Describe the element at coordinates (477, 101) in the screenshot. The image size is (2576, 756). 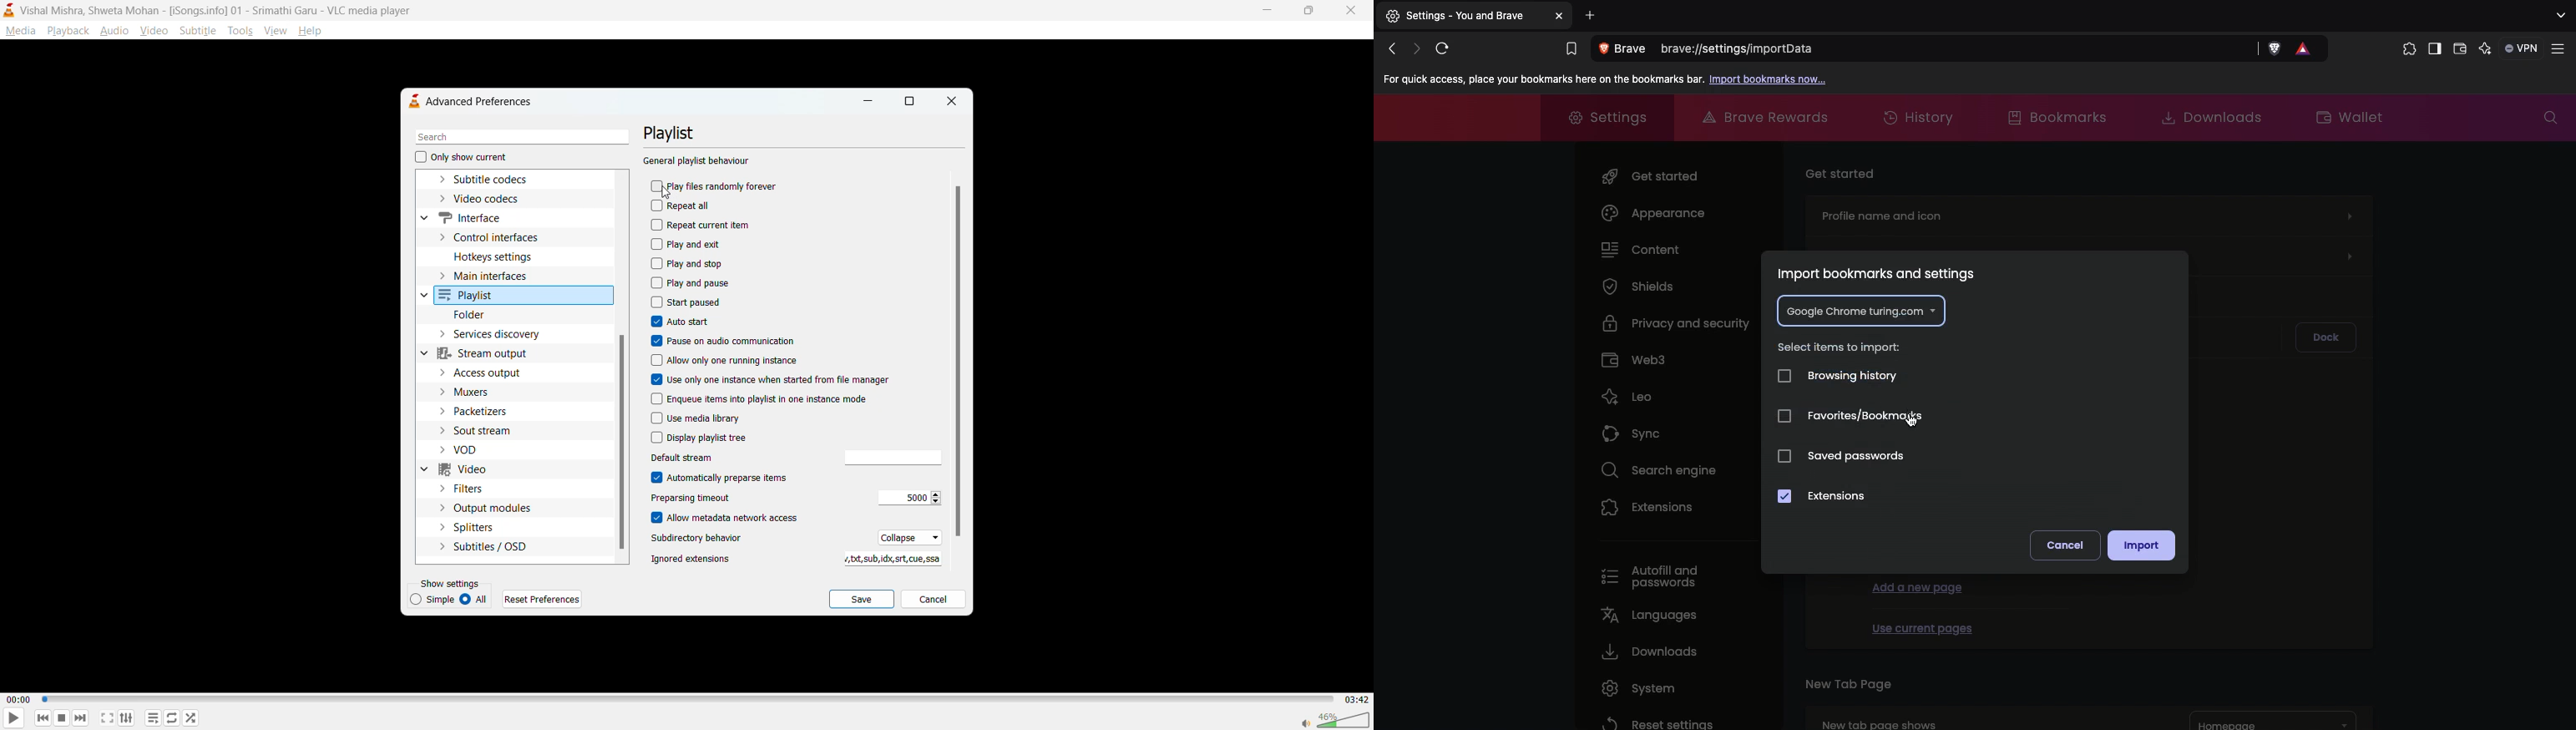
I see `advanced preferences` at that location.